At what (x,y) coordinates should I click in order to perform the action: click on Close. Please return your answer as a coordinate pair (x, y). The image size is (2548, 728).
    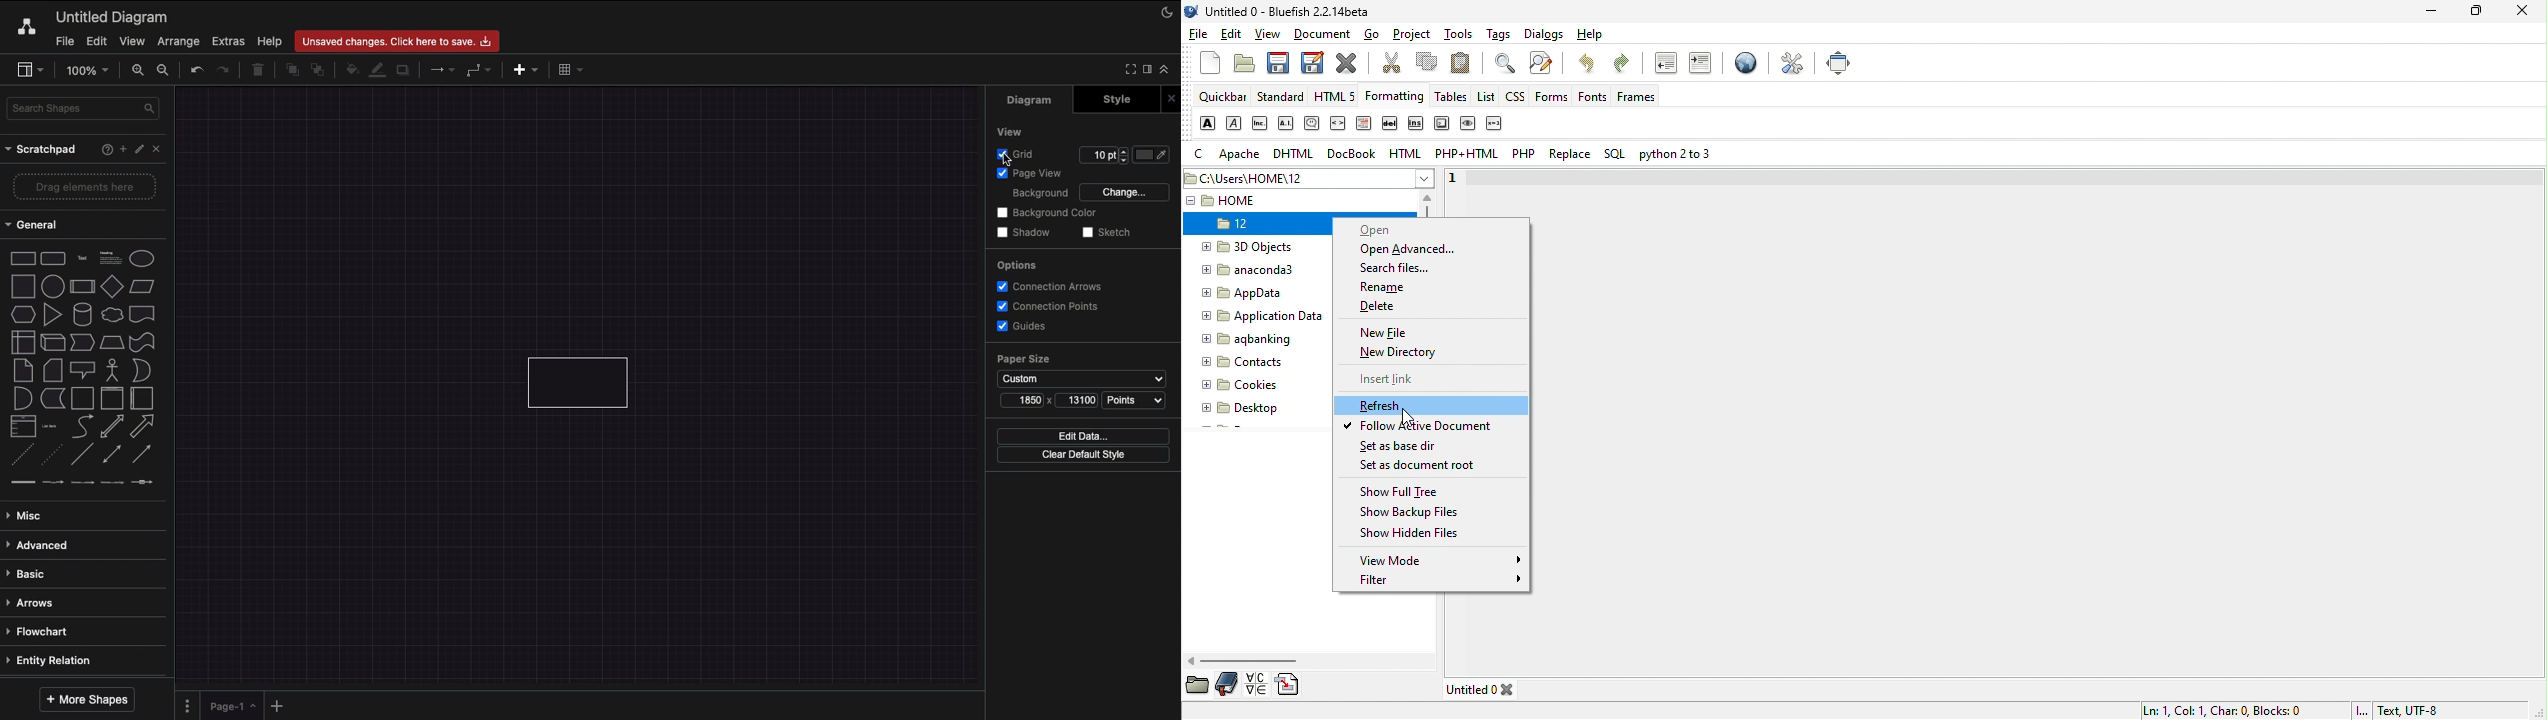
    Looking at the image, I should click on (1175, 97).